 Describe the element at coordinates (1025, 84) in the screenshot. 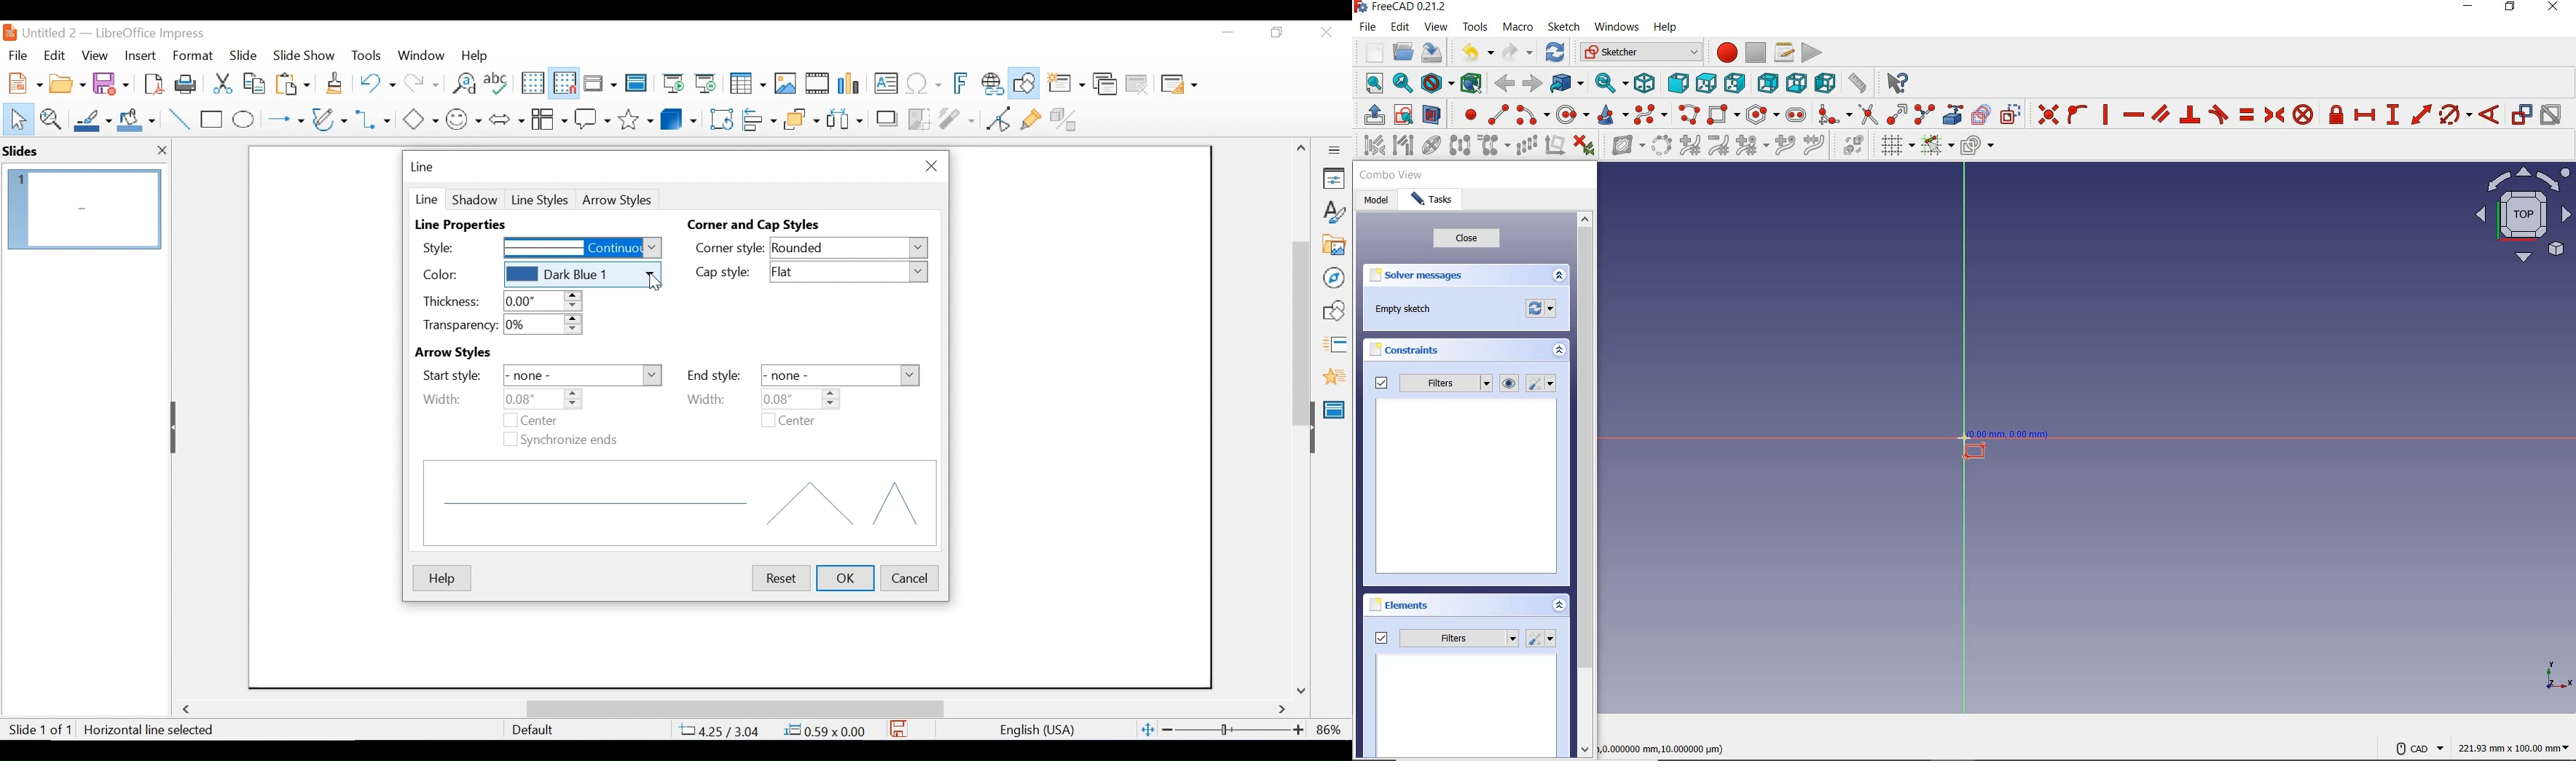

I see `Show Draw Functions` at that location.